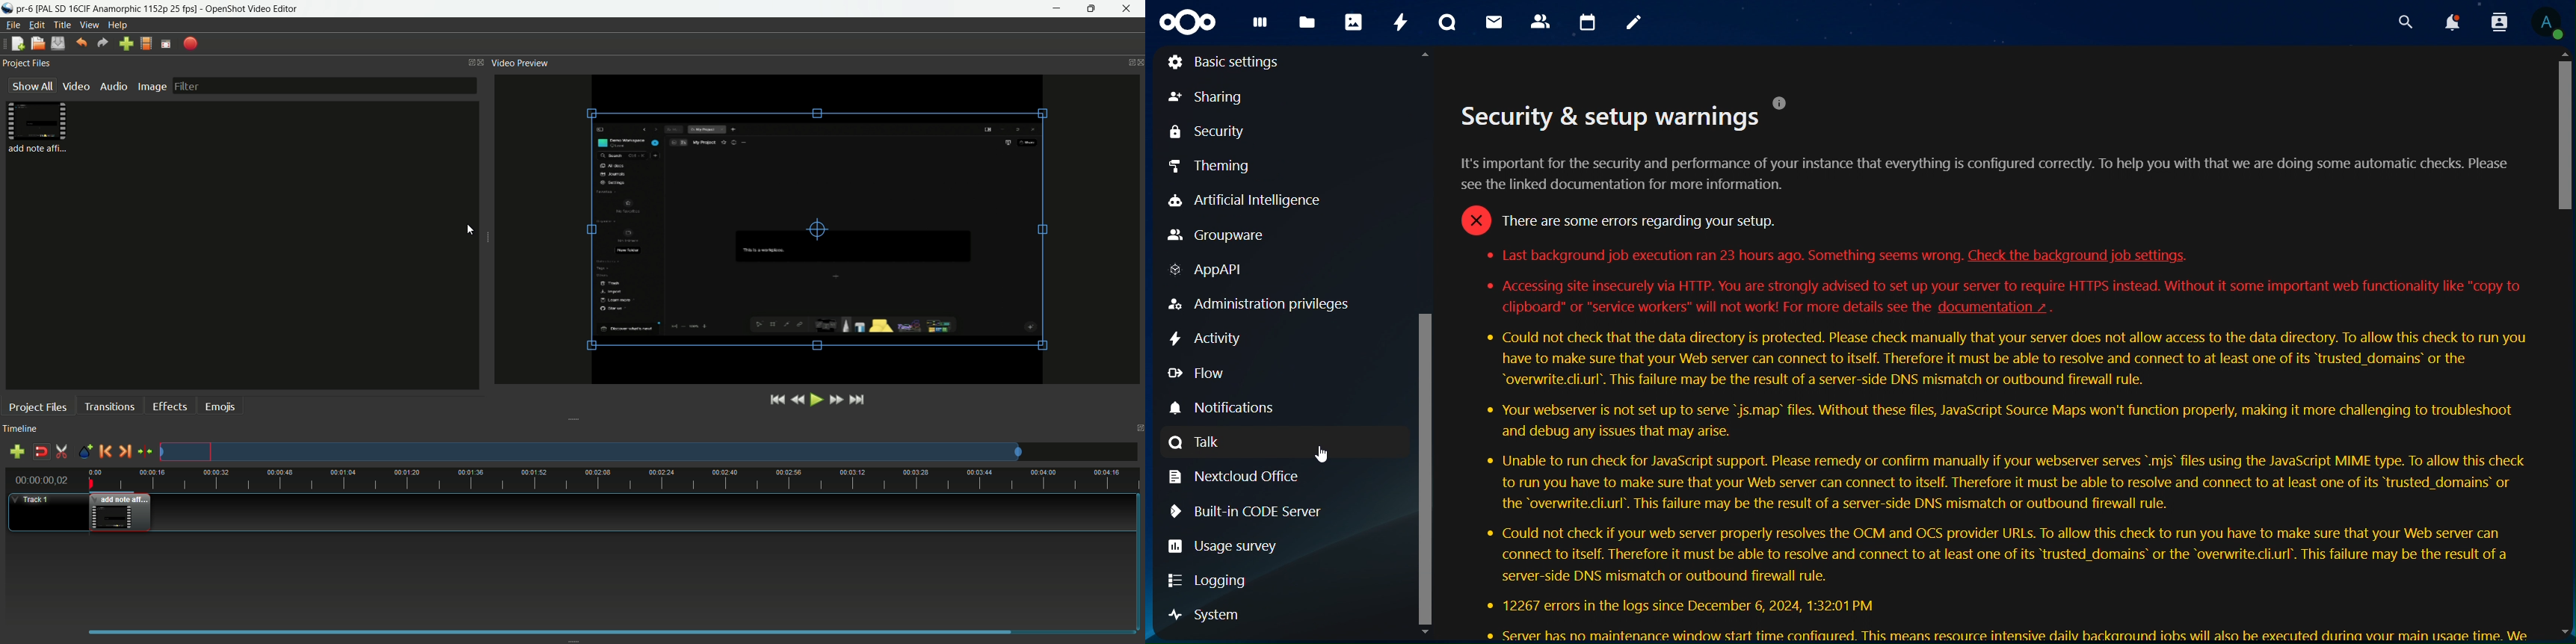 The height and width of the screenshot is (644, 2576). Describe the element at coordinates (41, 129) in the screenshot. I see `project files` at that location.